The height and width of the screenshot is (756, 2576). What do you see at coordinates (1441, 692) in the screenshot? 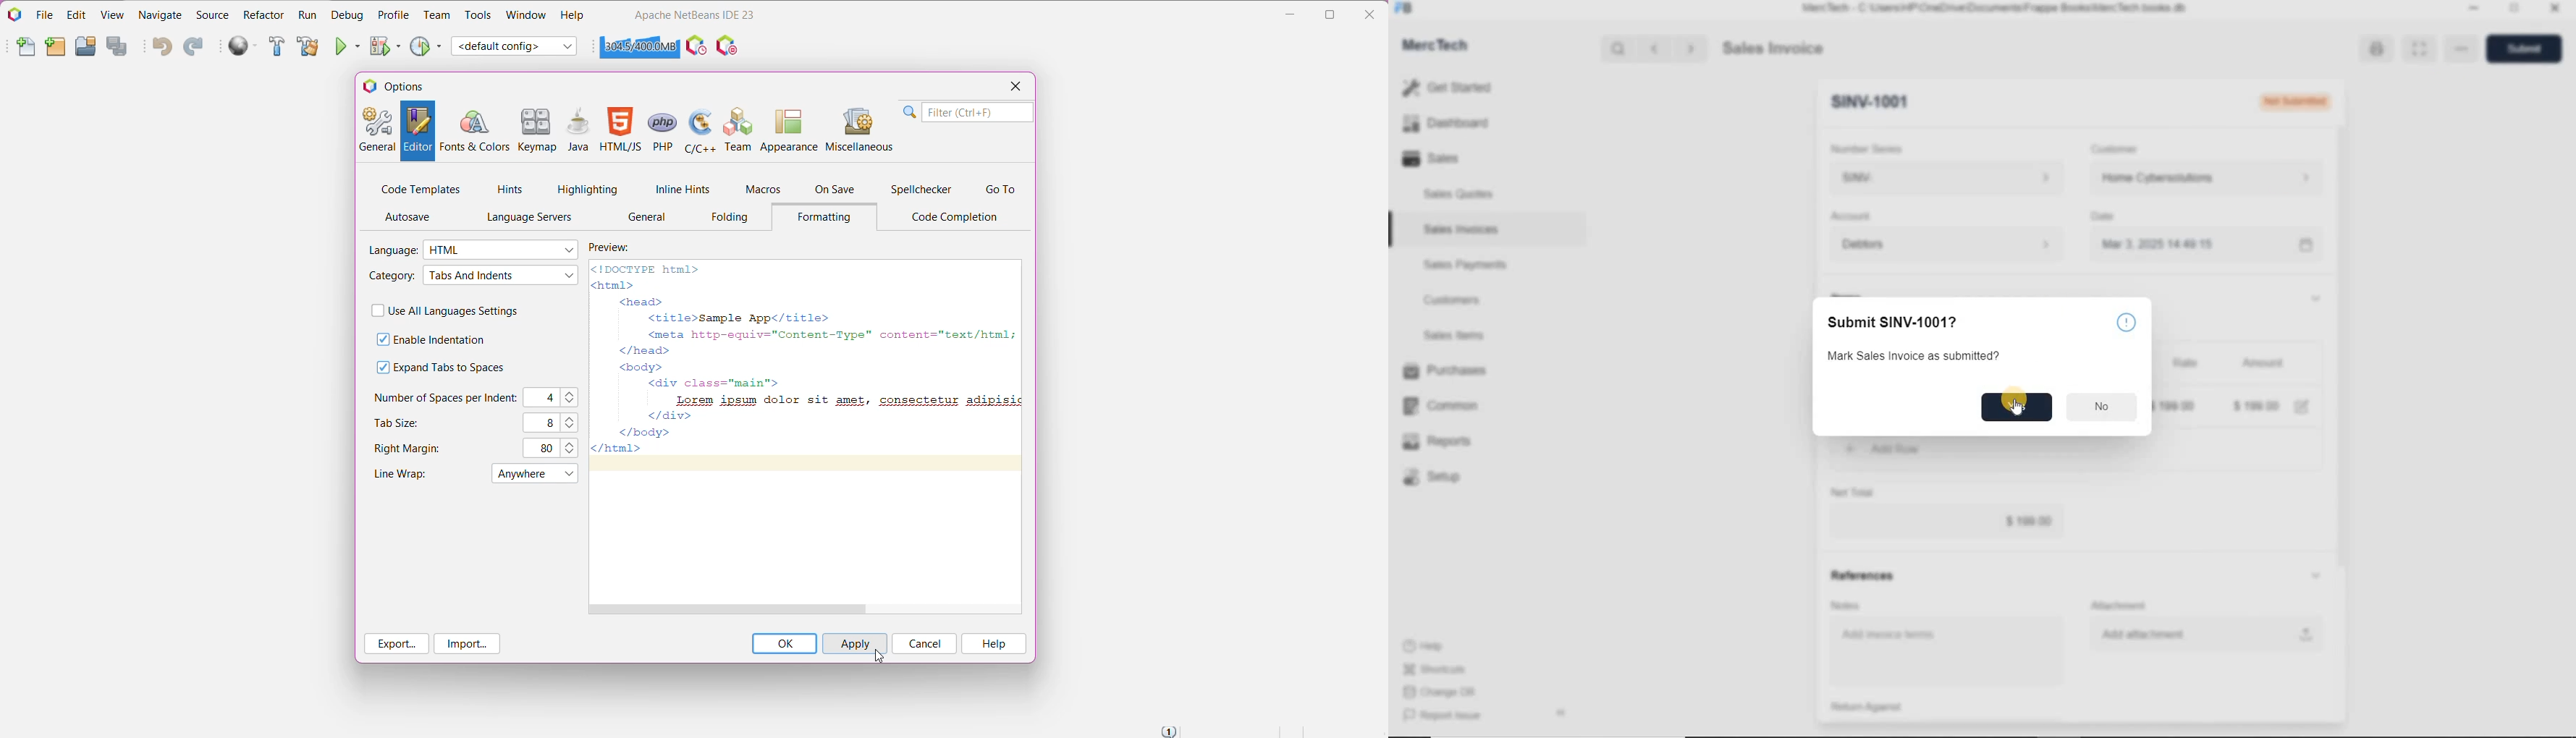
I see `Change DB` at bounding box center [1441, 692].